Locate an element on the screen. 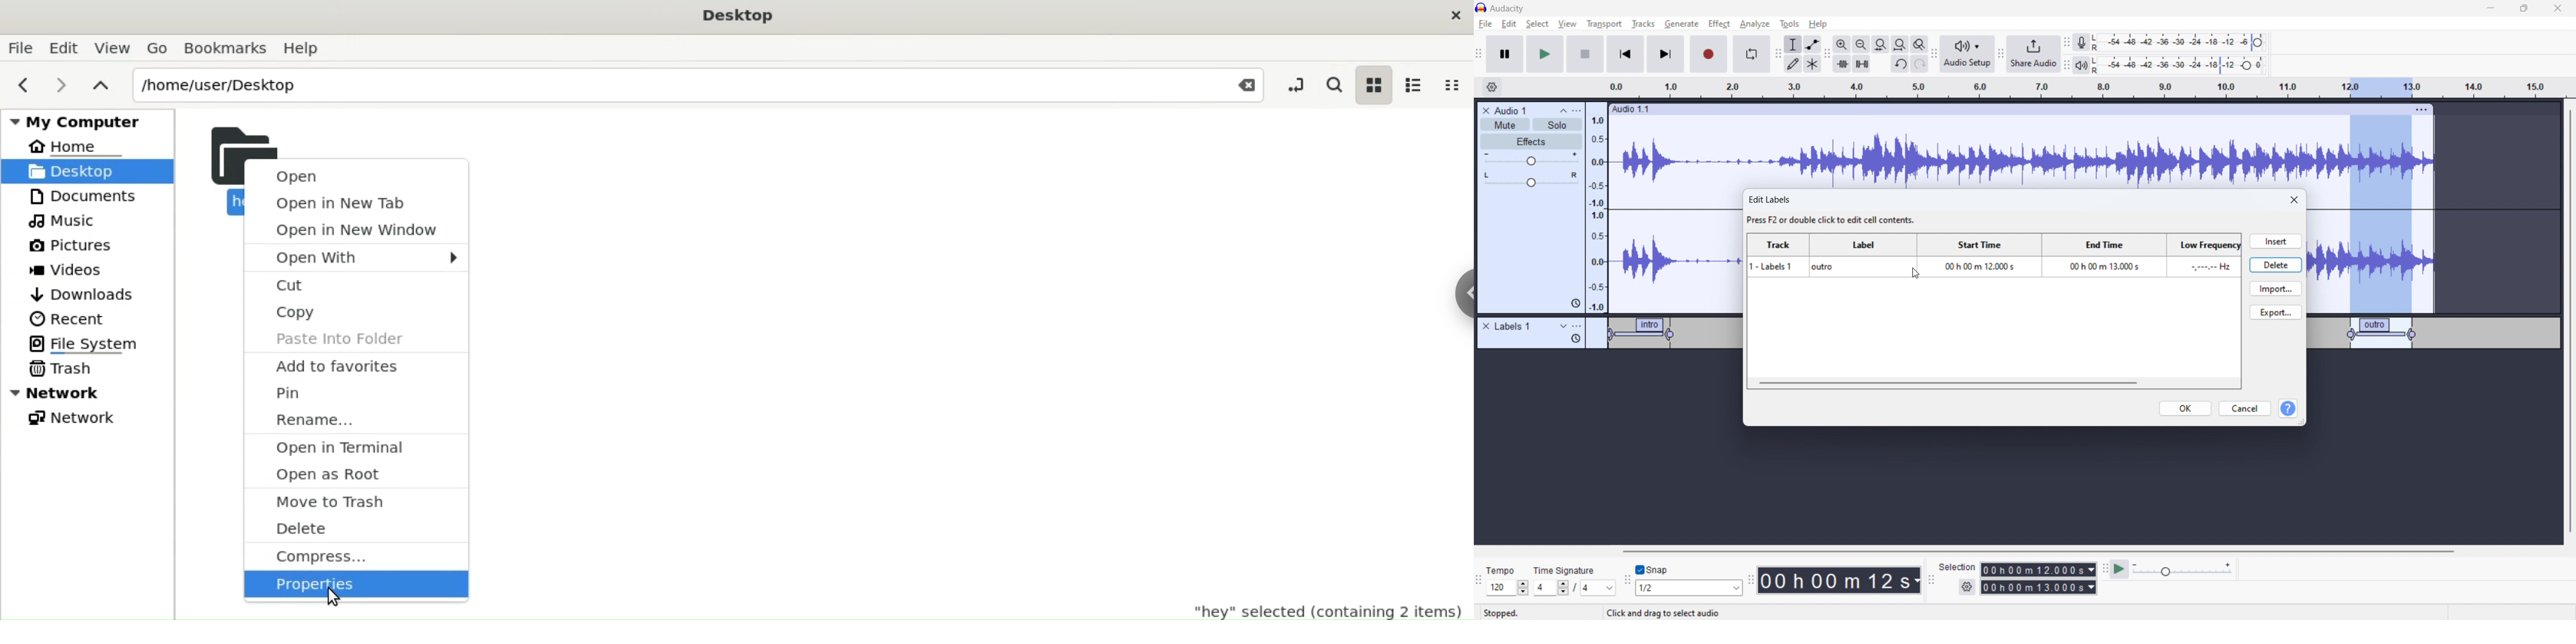 The height and width of the screenshot is (644, 2576). label is located at coordinates (1863, 255).